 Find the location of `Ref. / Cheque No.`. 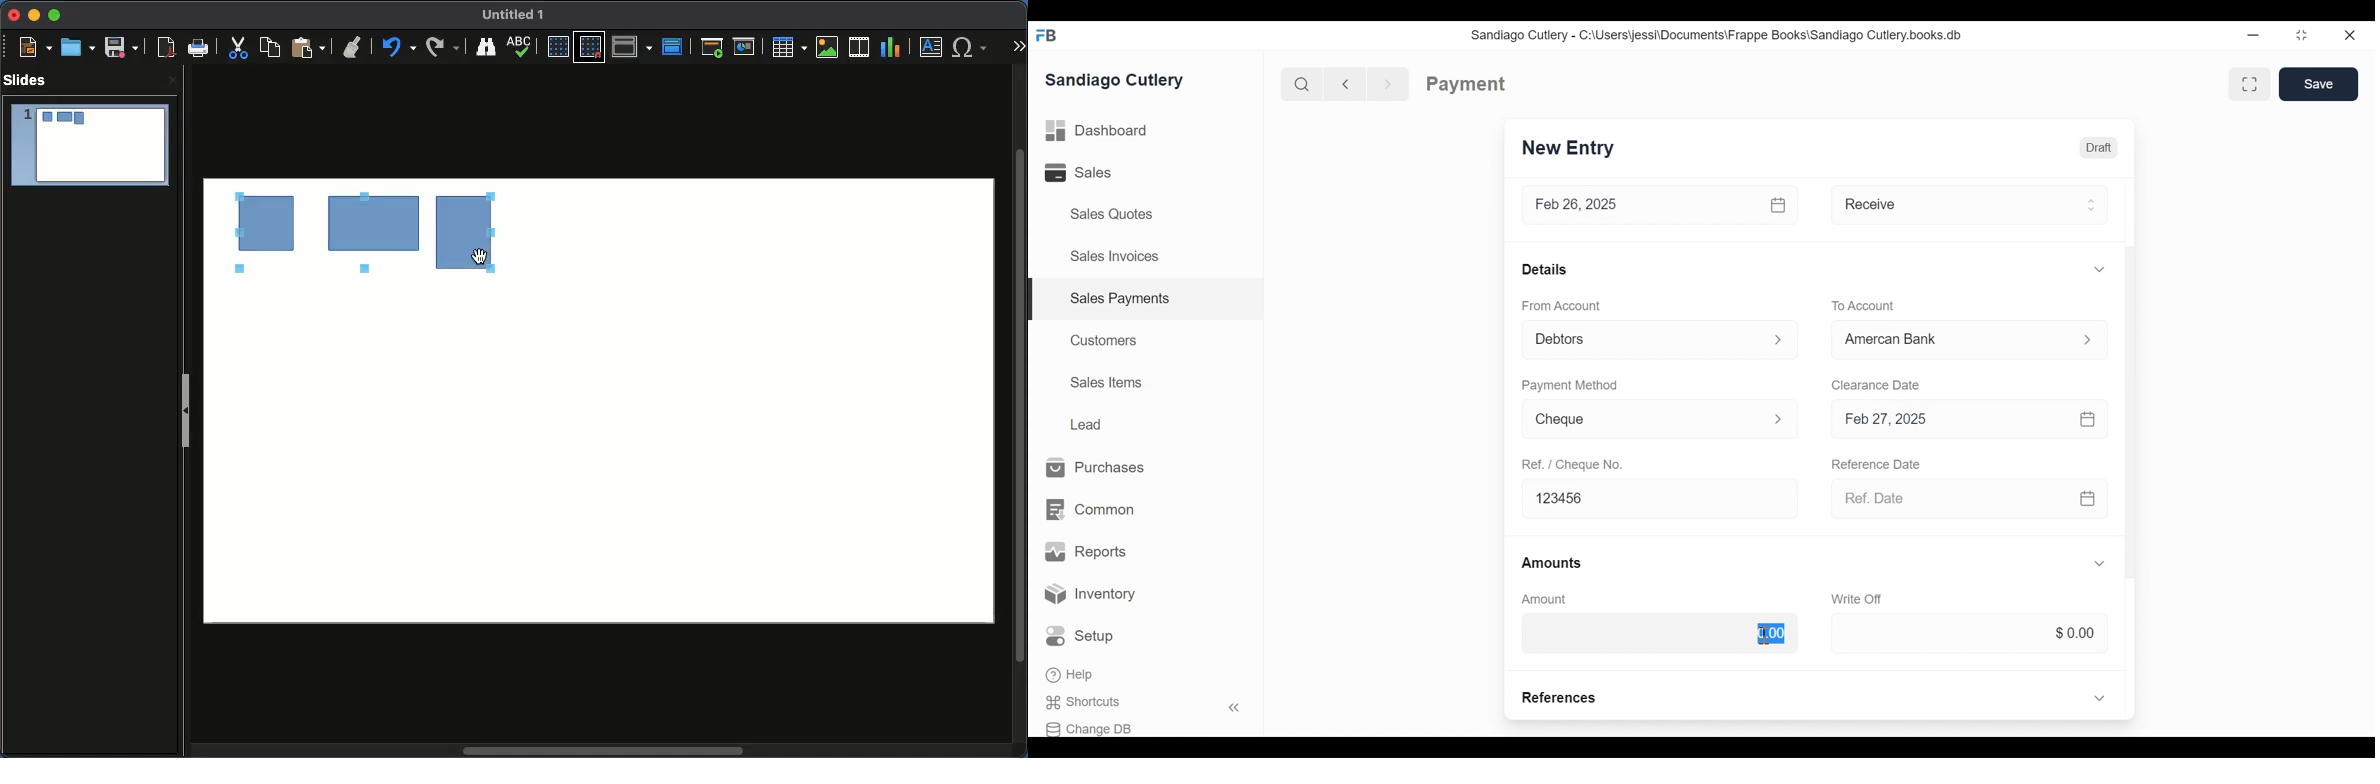

Ref. / Cheque No. is located at coordinates (1575, 465).